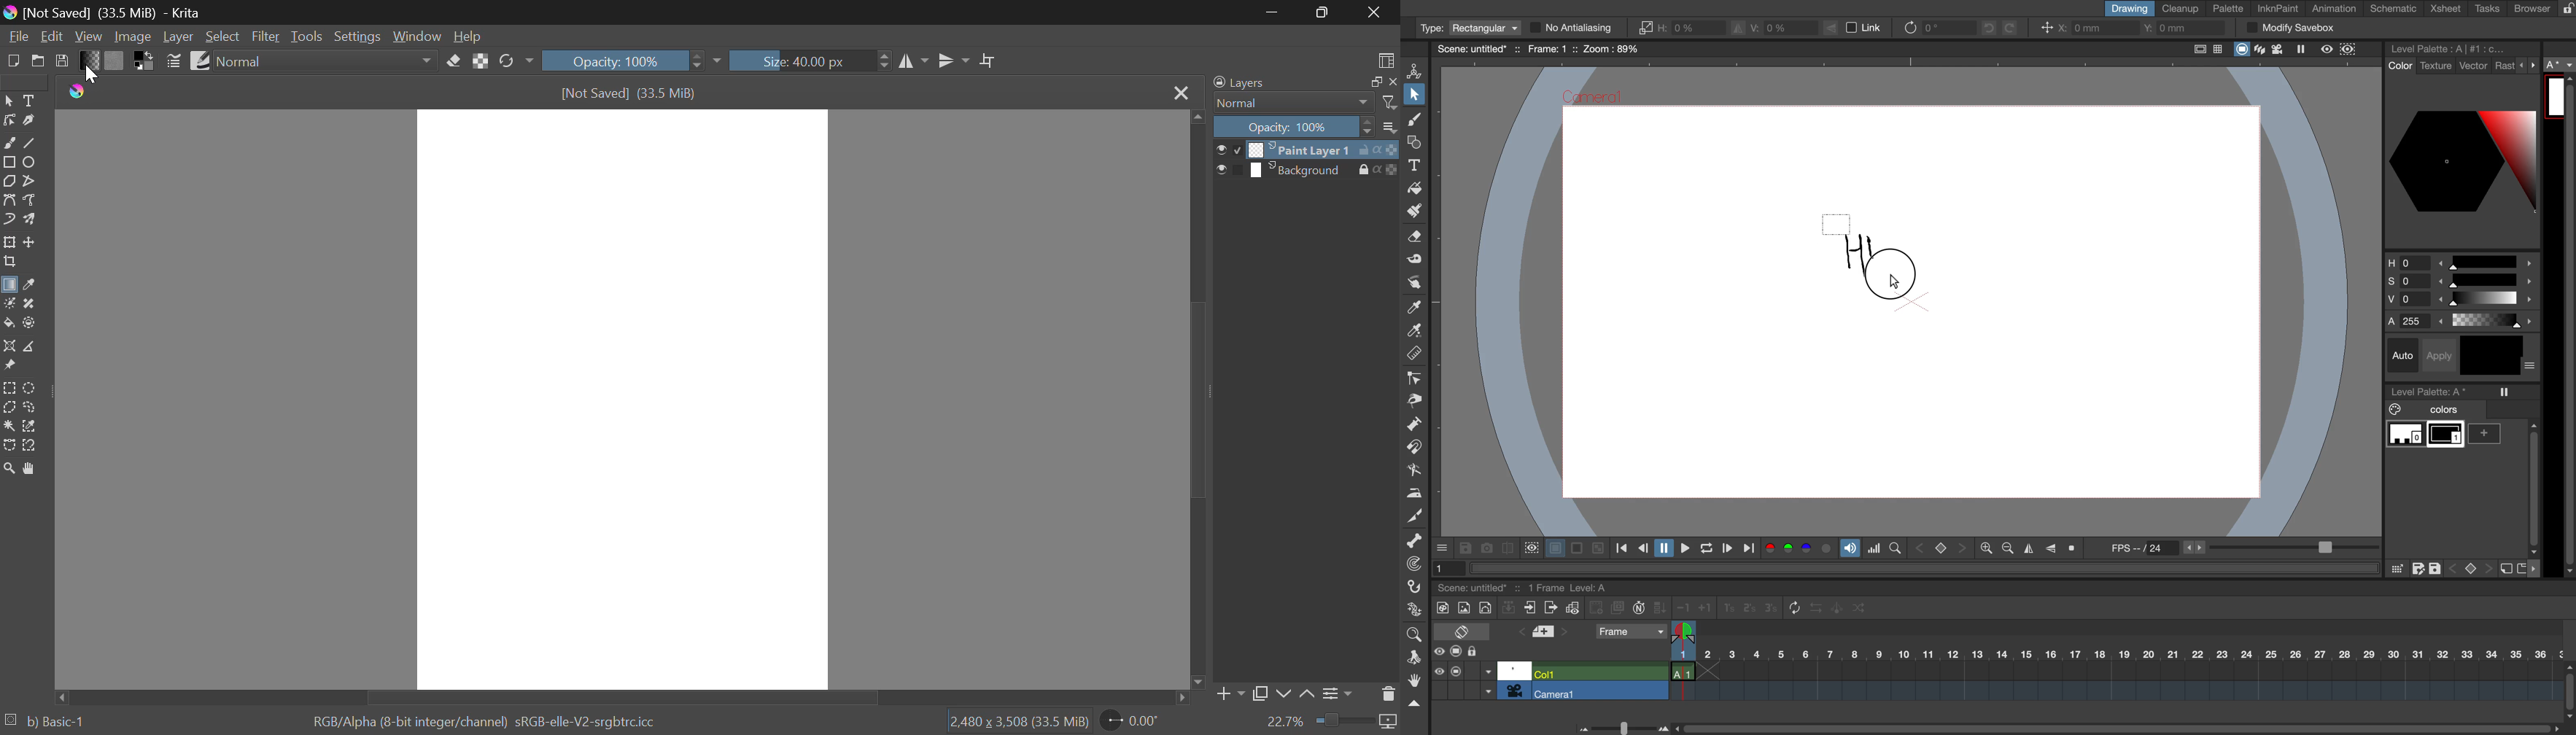  Describe the element at coordinates (2113, 724) in the screenshot. I see `horizontal scroll bar` at that location.